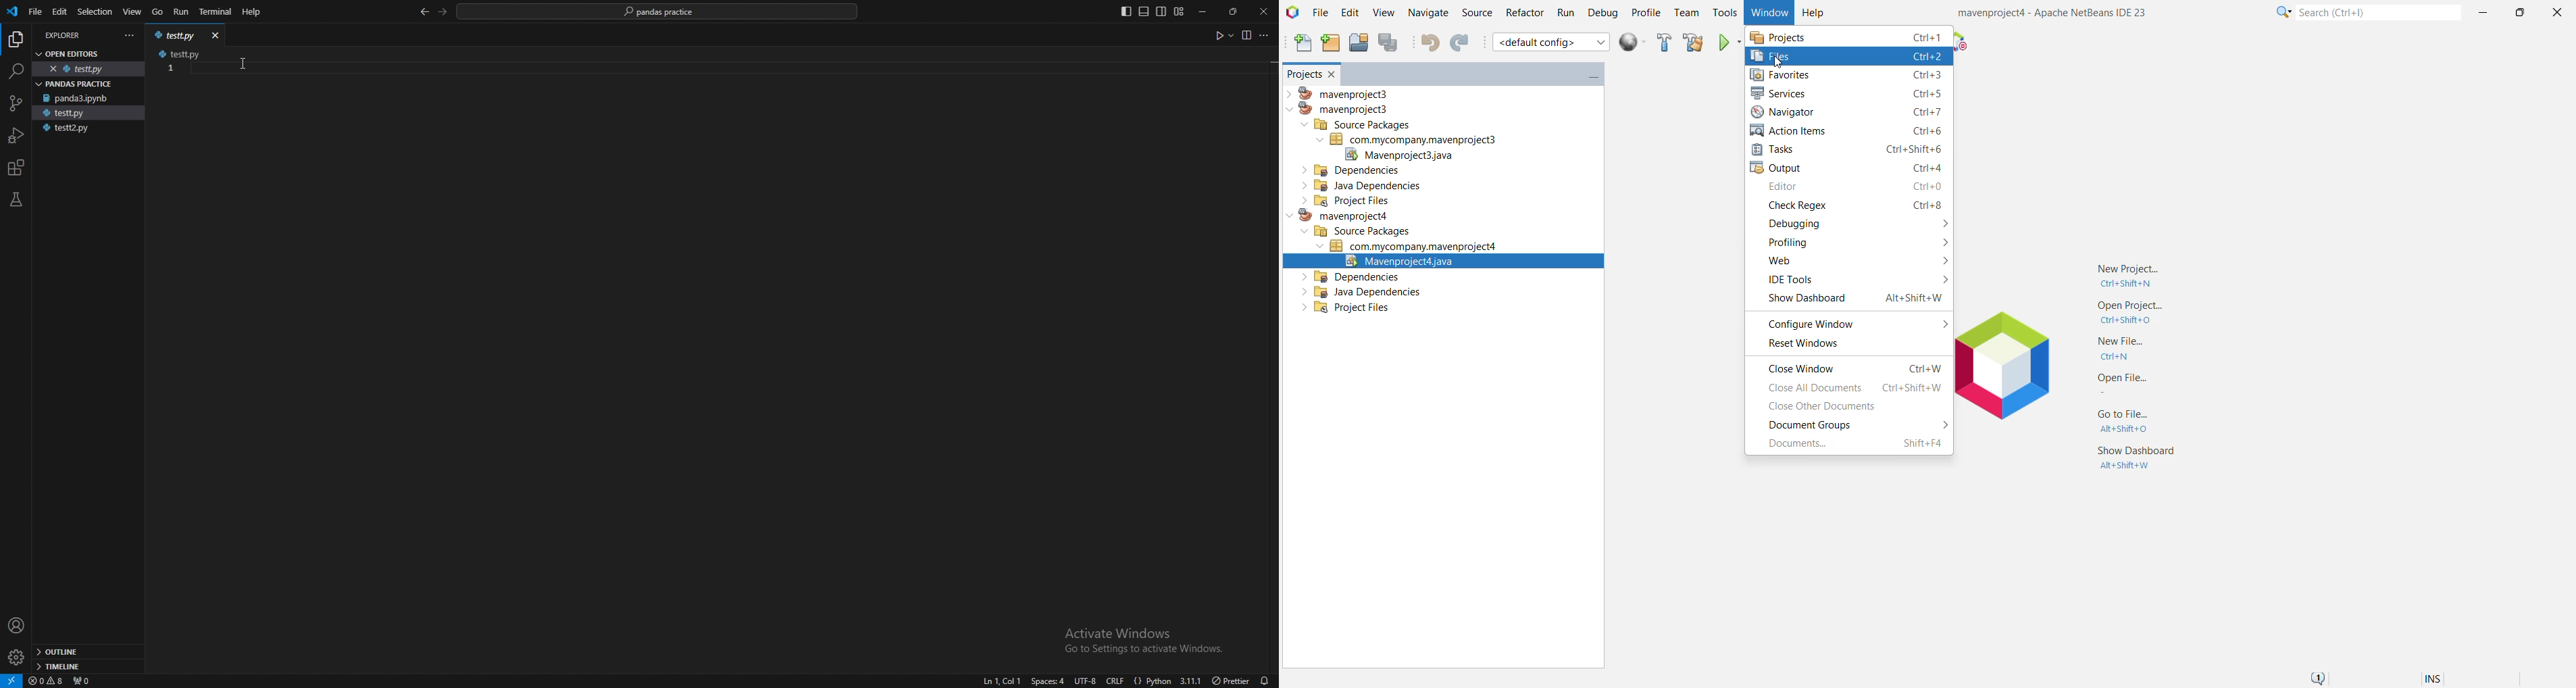  What do you see at coordinates (1047, 681) in the screenshot?
I see `space:4` at bounding box center [1047, 681].